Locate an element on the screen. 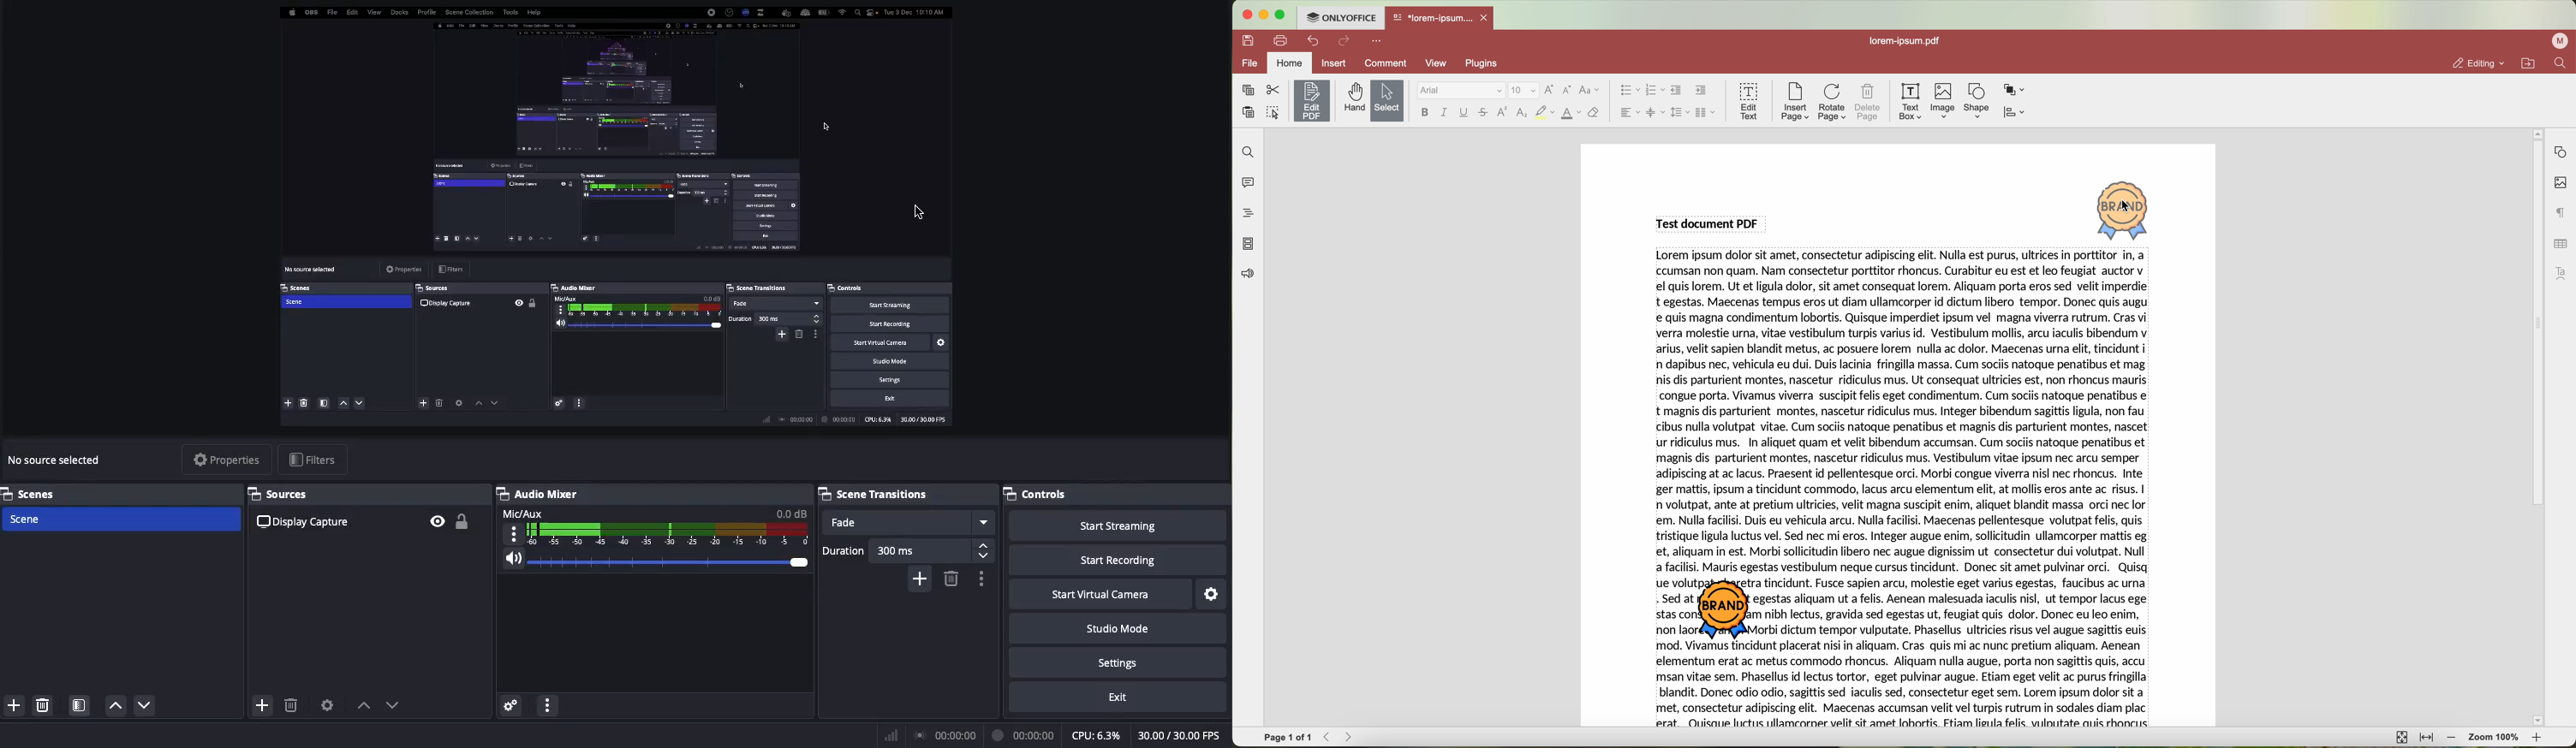 The image size is (2576, 756). comments is located at coordinates (1246, 181).